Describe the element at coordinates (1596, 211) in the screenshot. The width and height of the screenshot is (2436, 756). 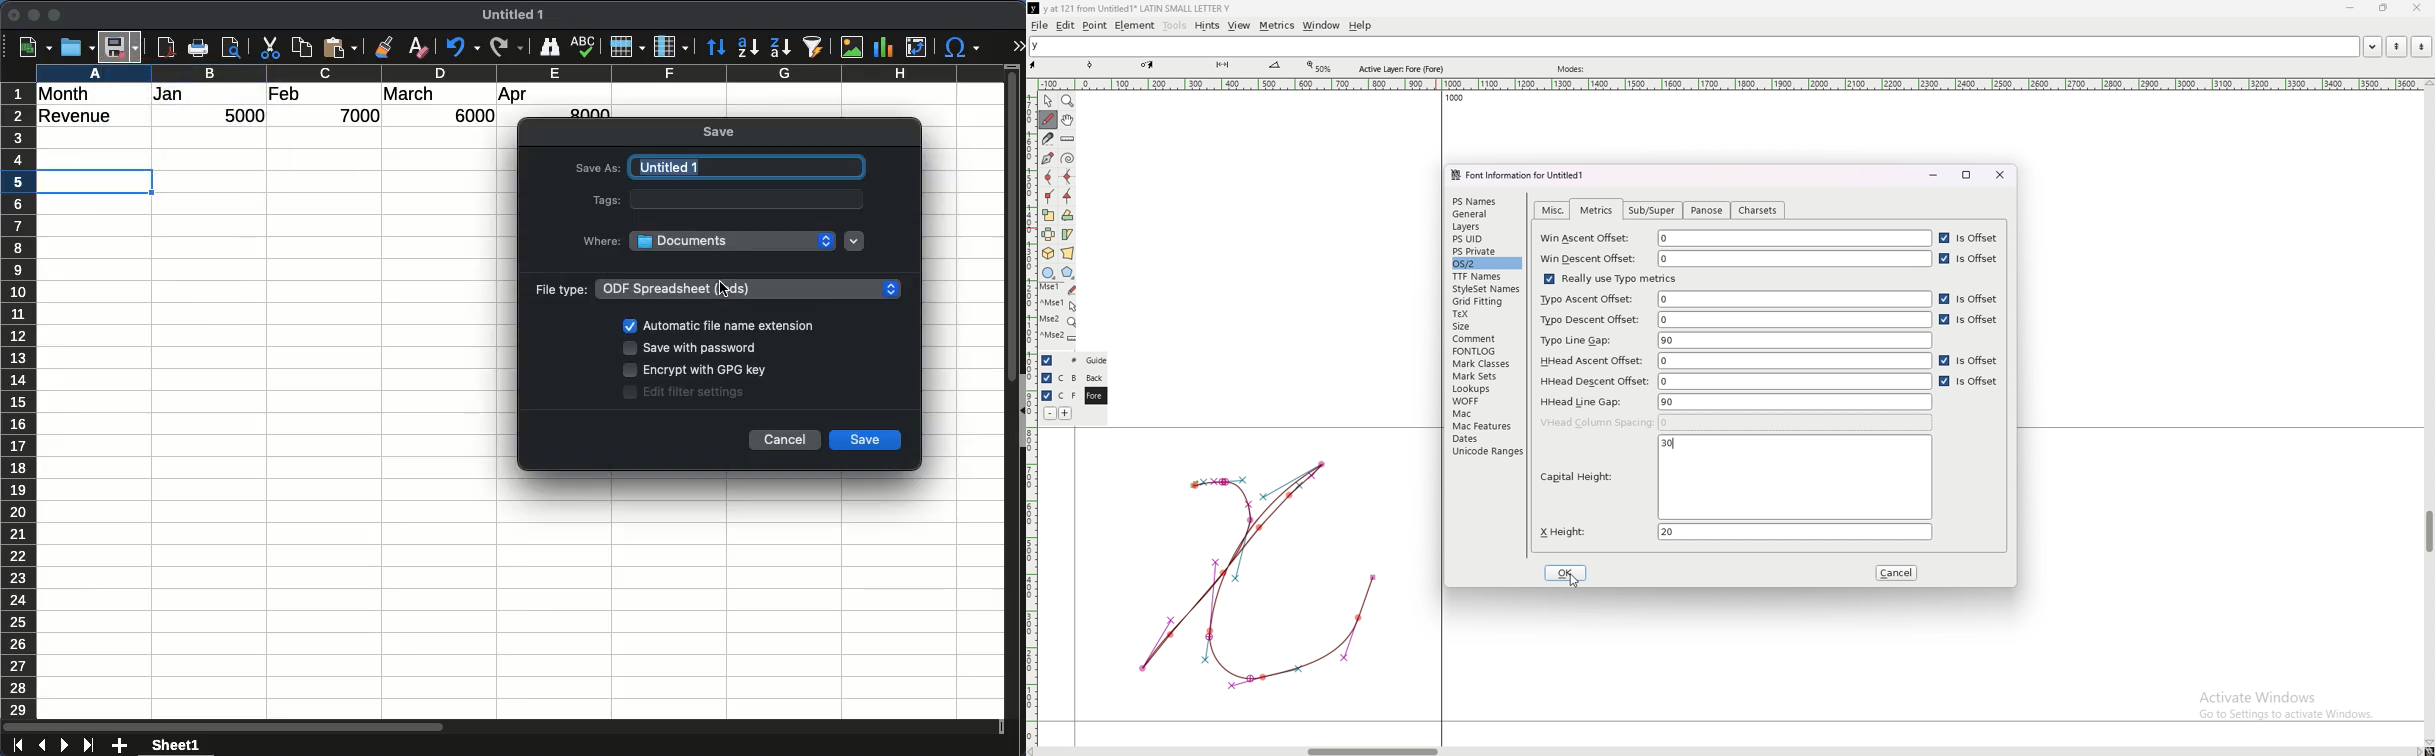
I see `metrics` at that location.